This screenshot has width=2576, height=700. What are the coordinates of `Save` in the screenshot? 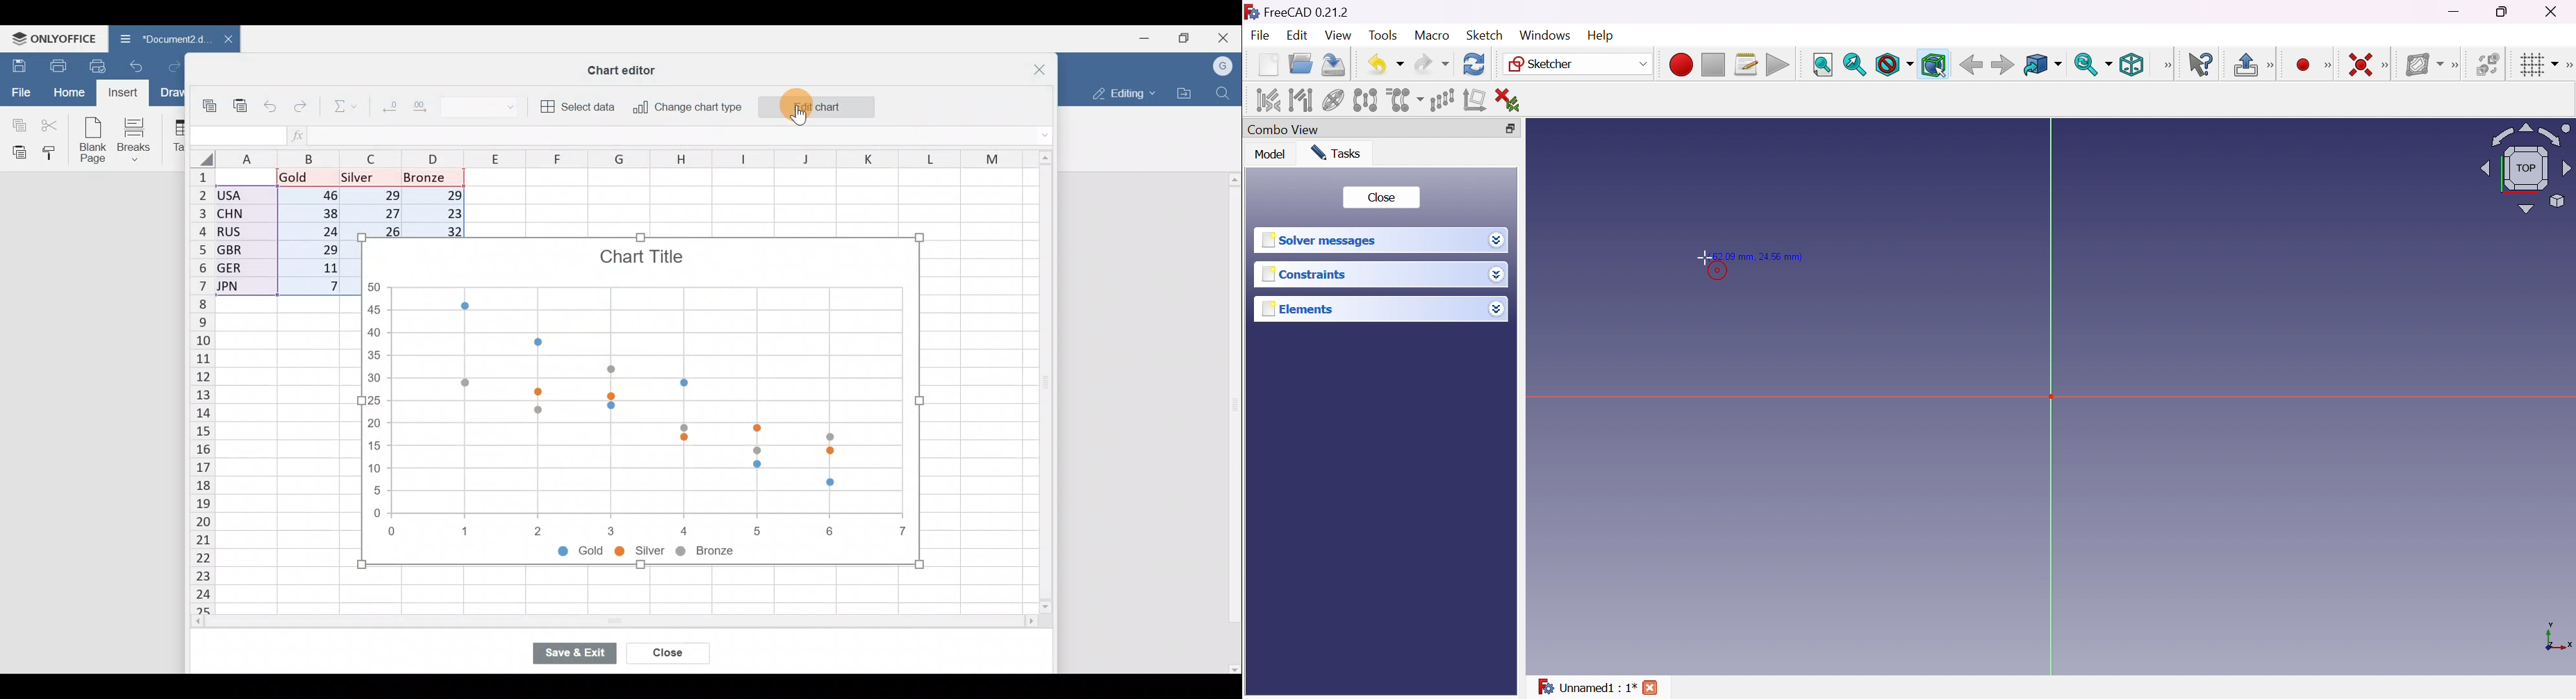 It's located at (1331, 63).